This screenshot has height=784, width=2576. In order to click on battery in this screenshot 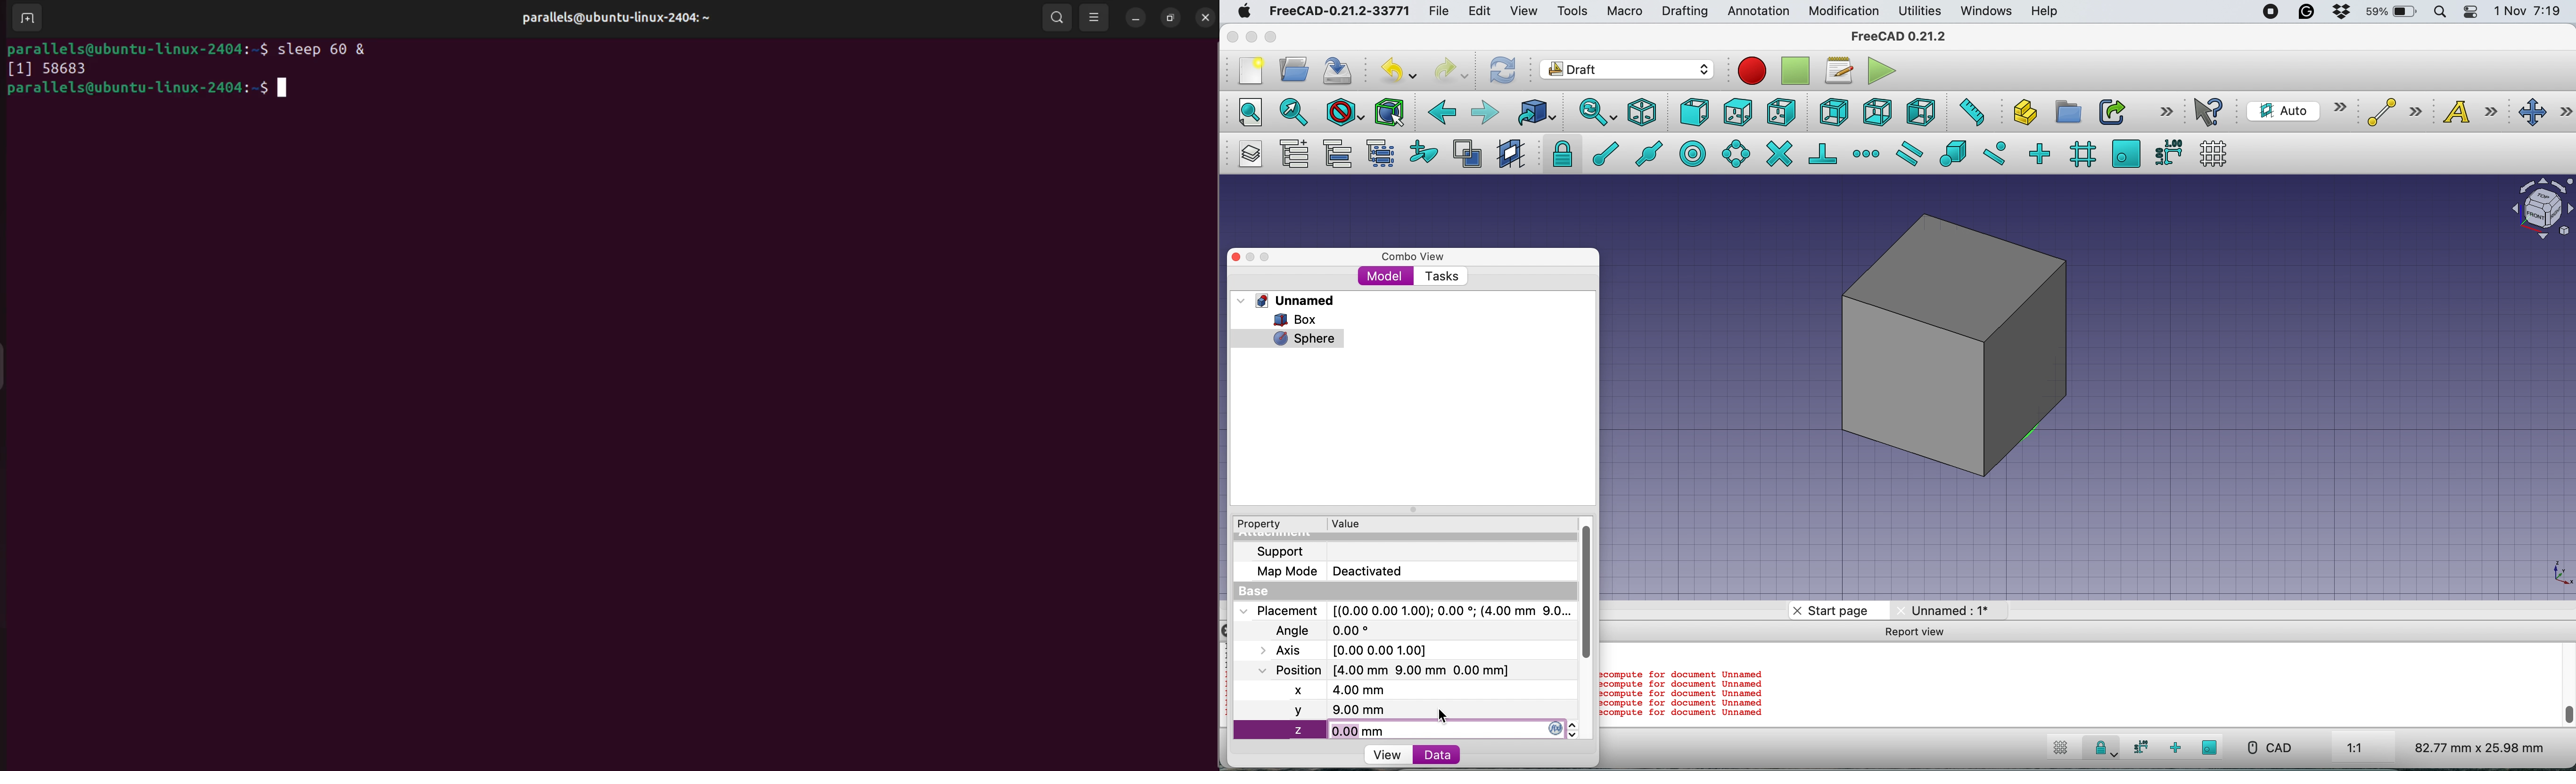, I will do `click(2388, 13)`.